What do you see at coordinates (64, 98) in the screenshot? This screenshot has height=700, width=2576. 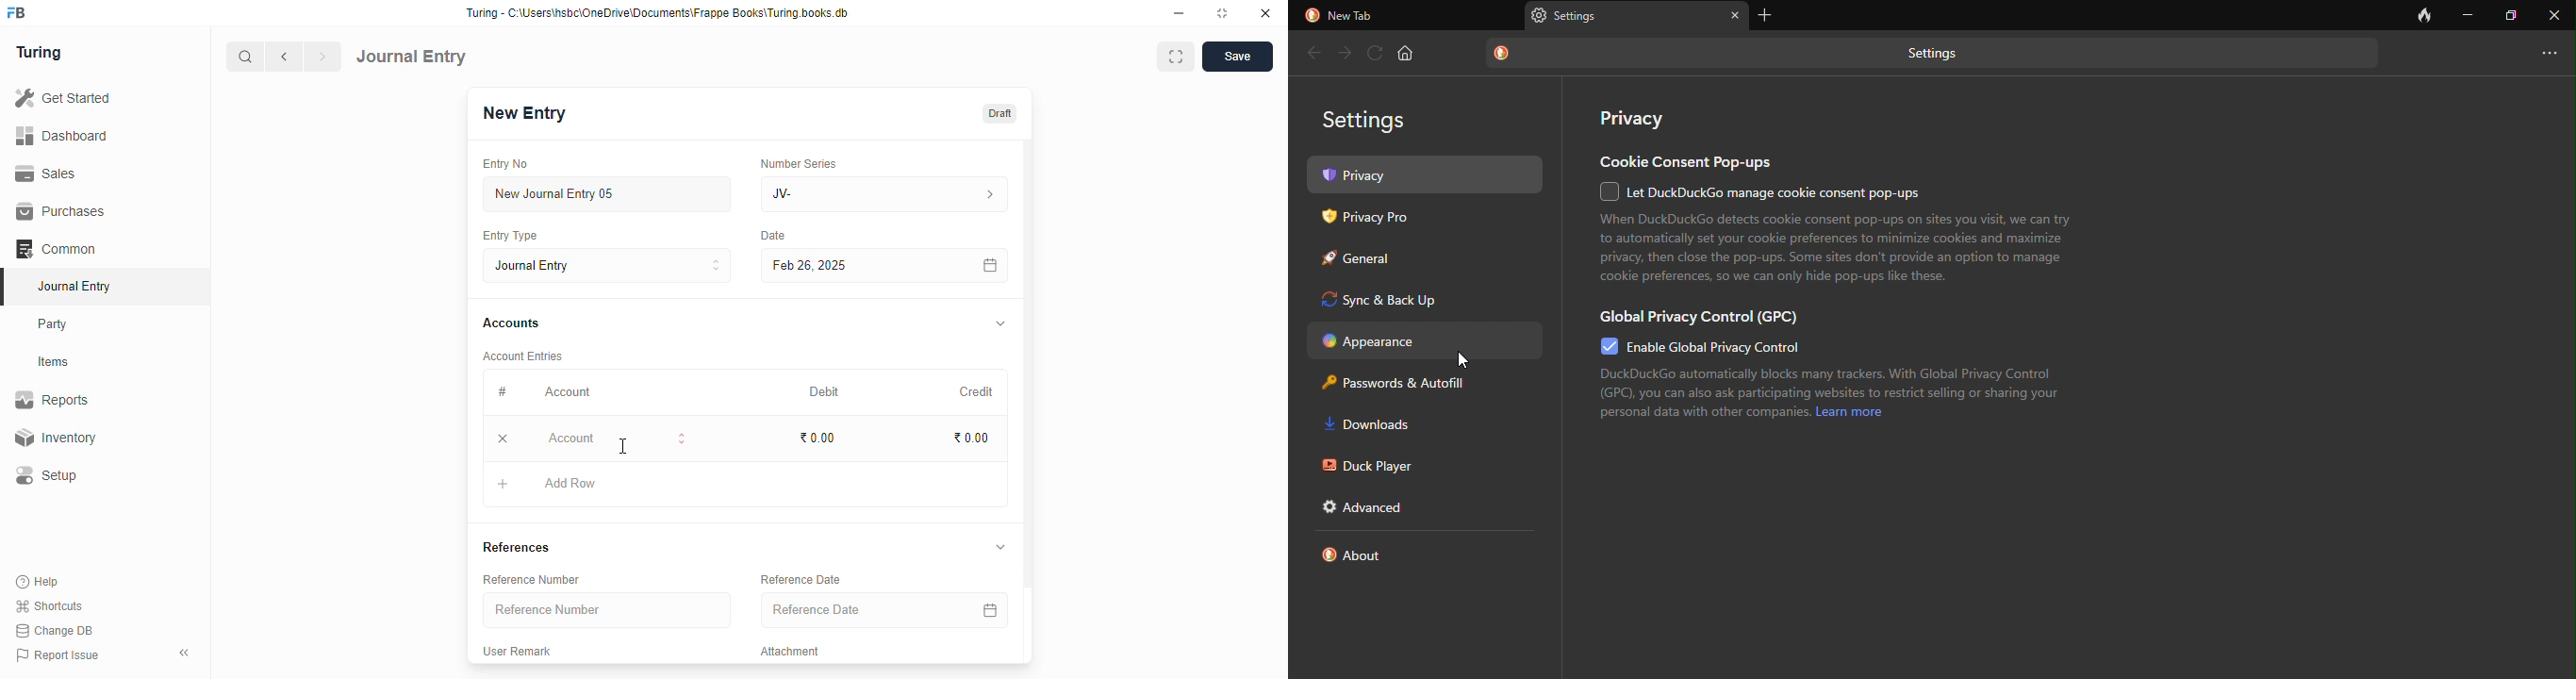 I see `get started` at bounding box center [64, 98].